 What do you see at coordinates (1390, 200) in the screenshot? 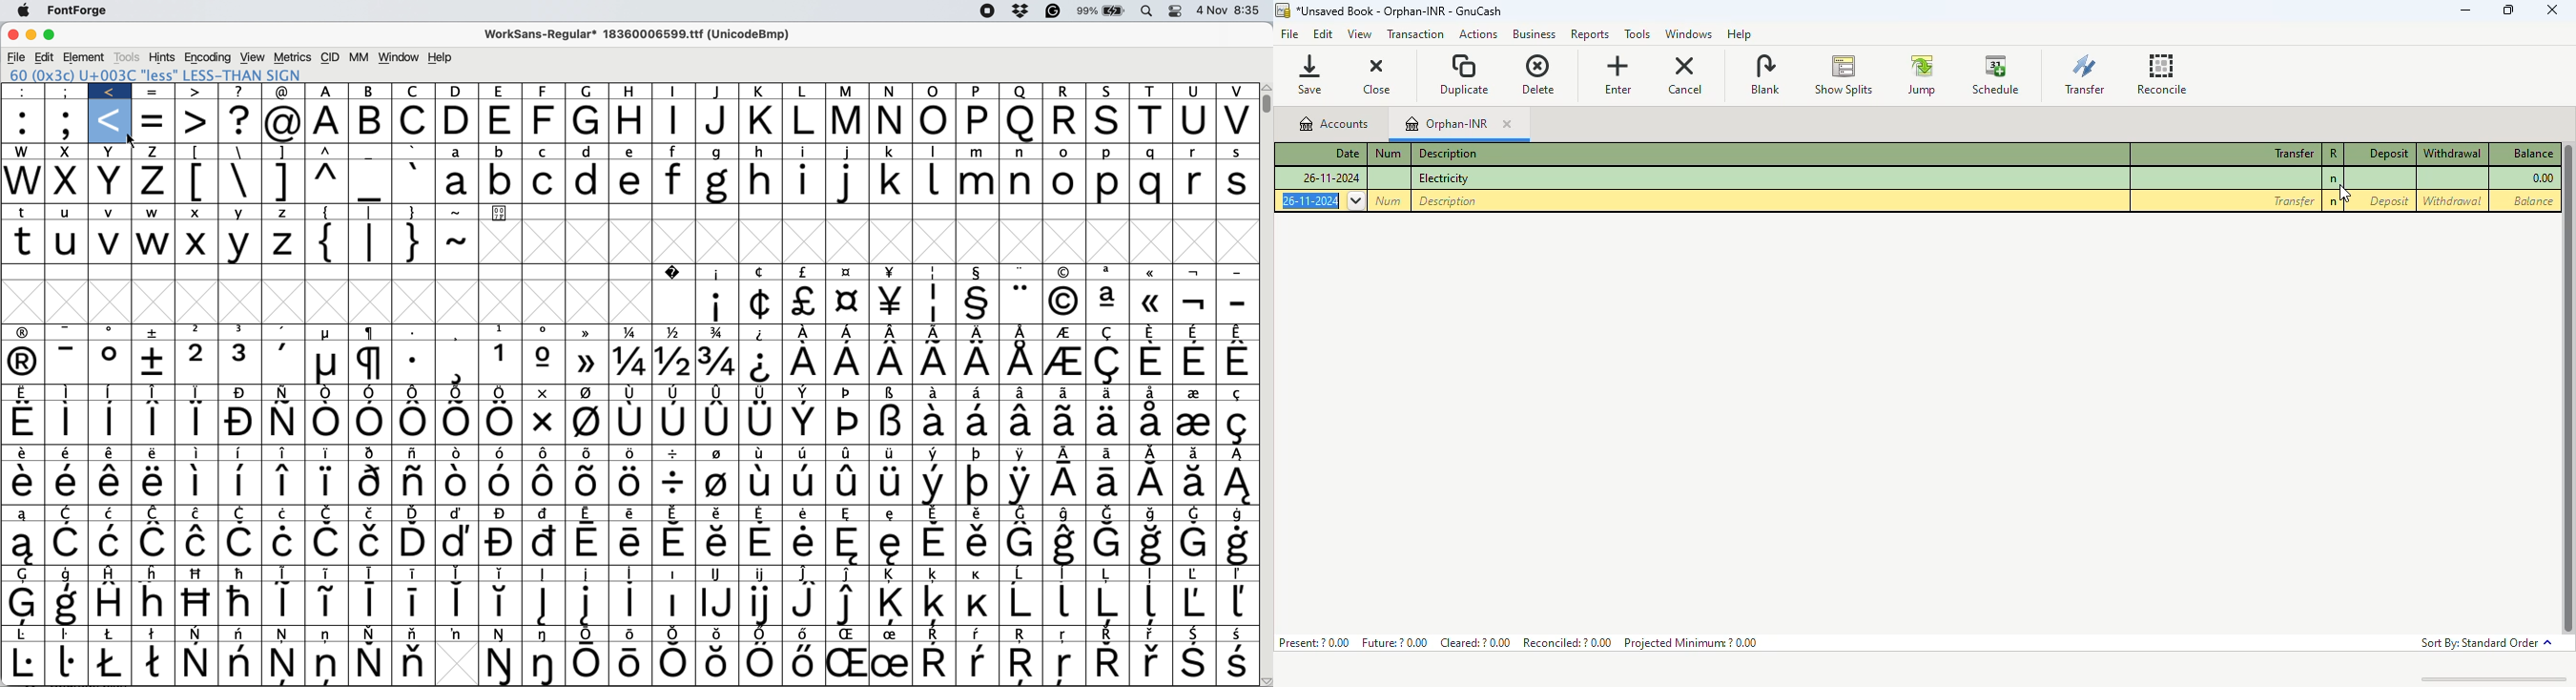
I see `num` at bounding box center [1390, 200].